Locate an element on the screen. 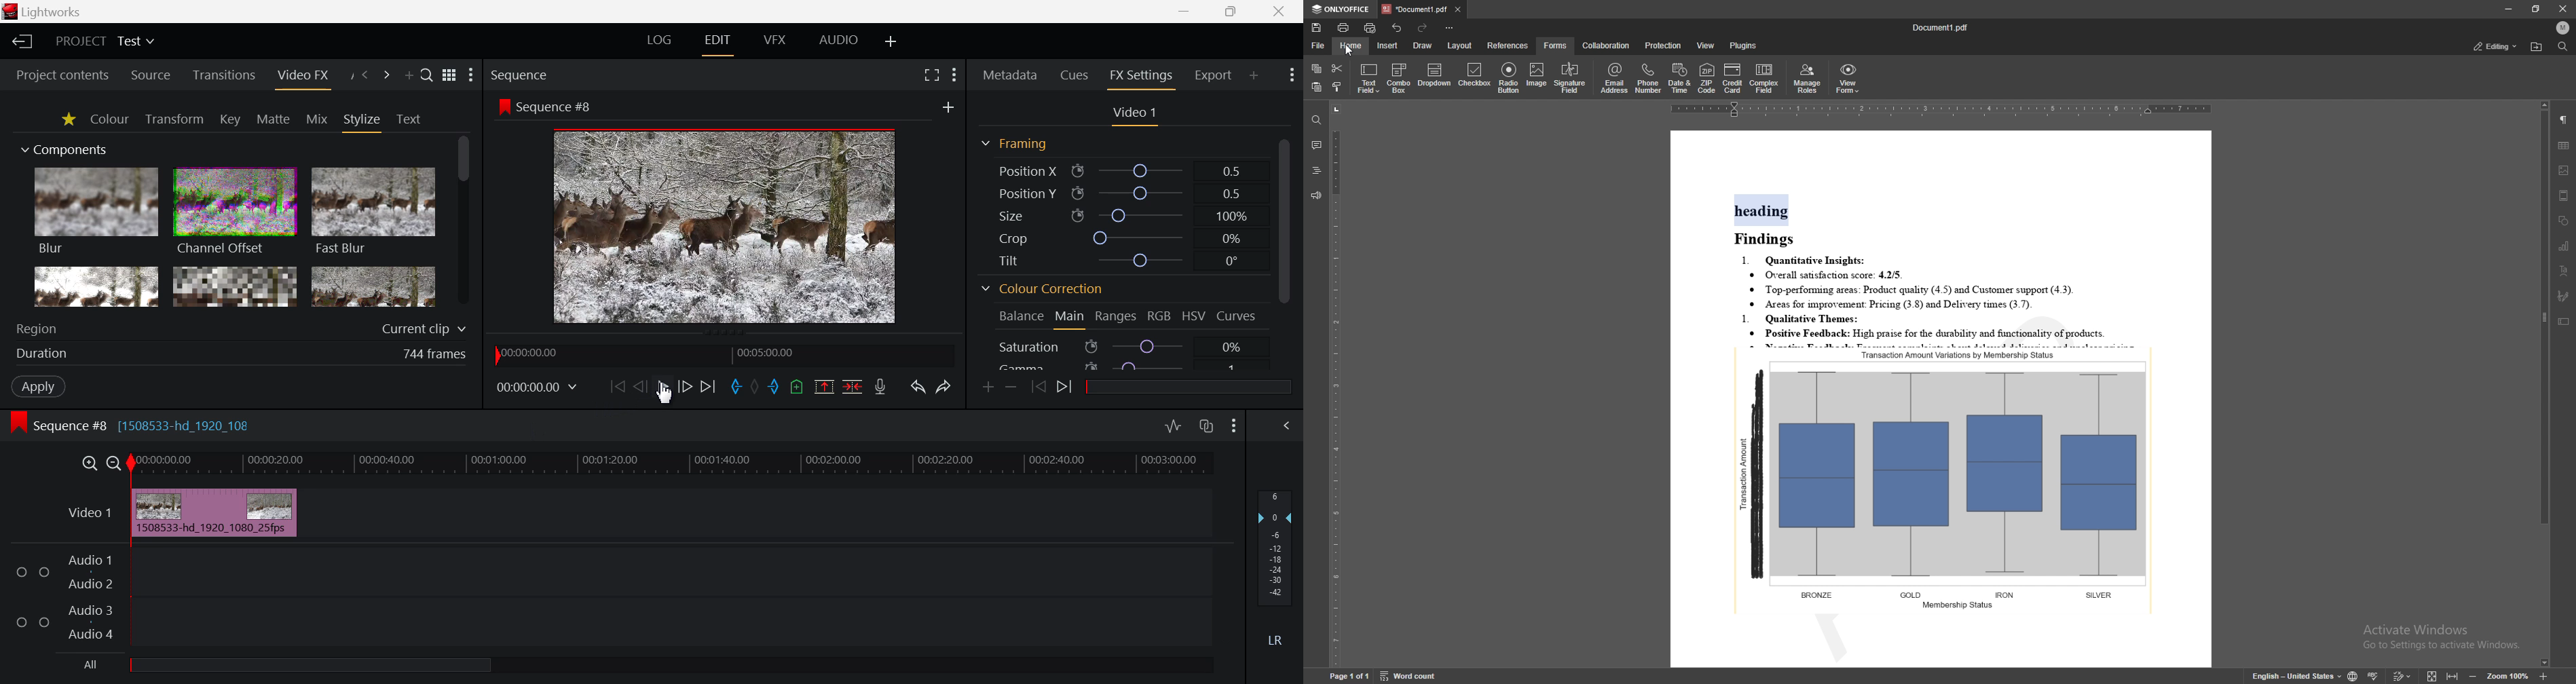 The height and width of the screenshot is (700, 2576). cursor is located at coordinates (667, 398).